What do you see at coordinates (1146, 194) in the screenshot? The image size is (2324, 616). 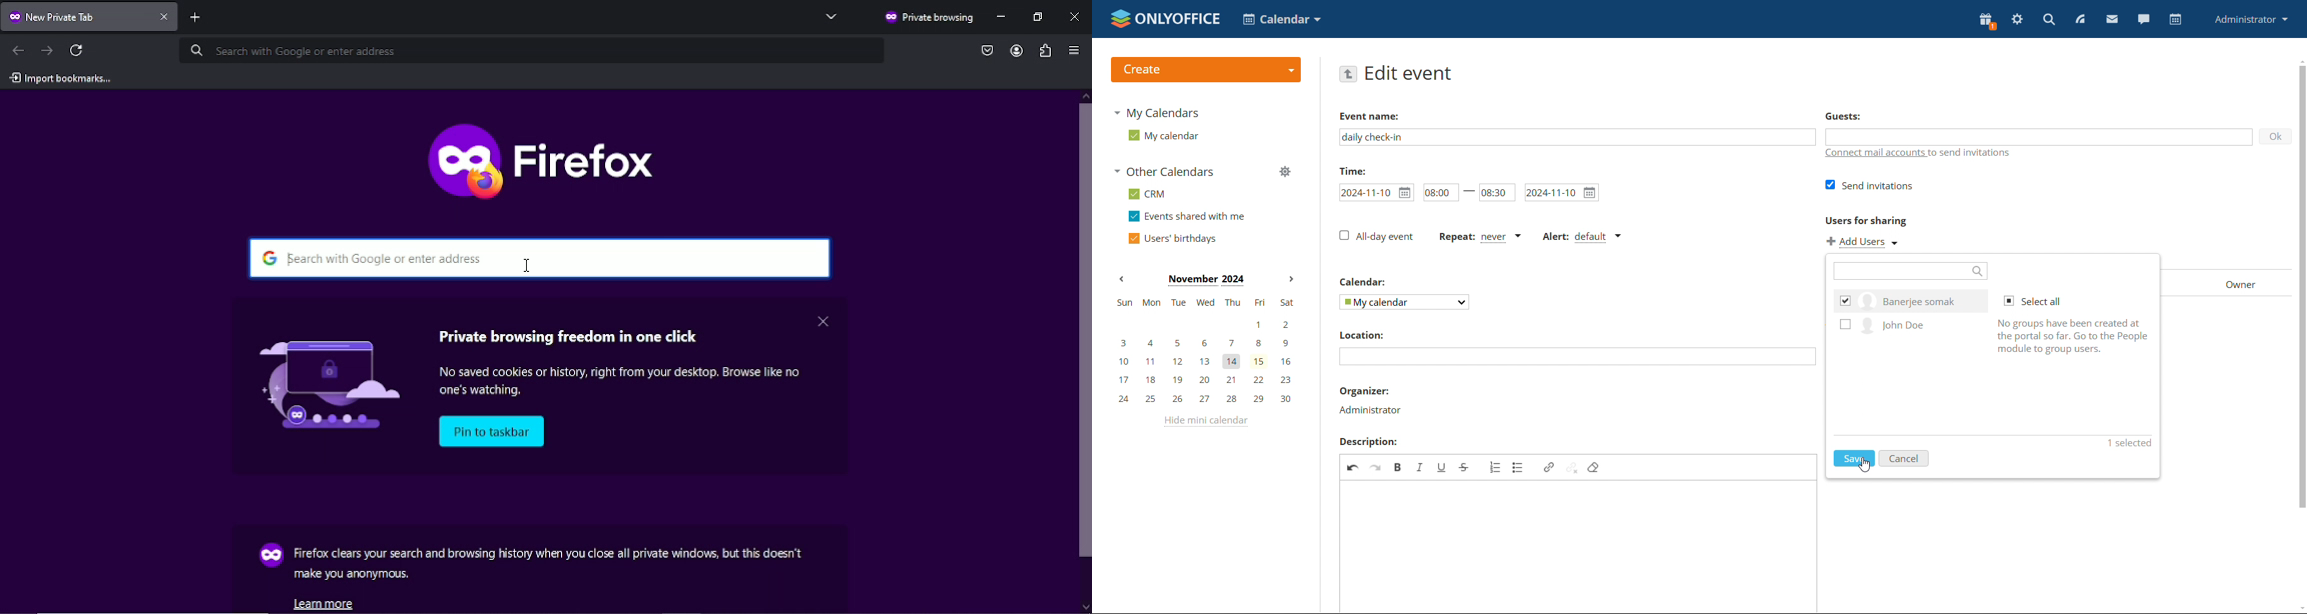 I see `crm` at bounding box center [1146, 194].